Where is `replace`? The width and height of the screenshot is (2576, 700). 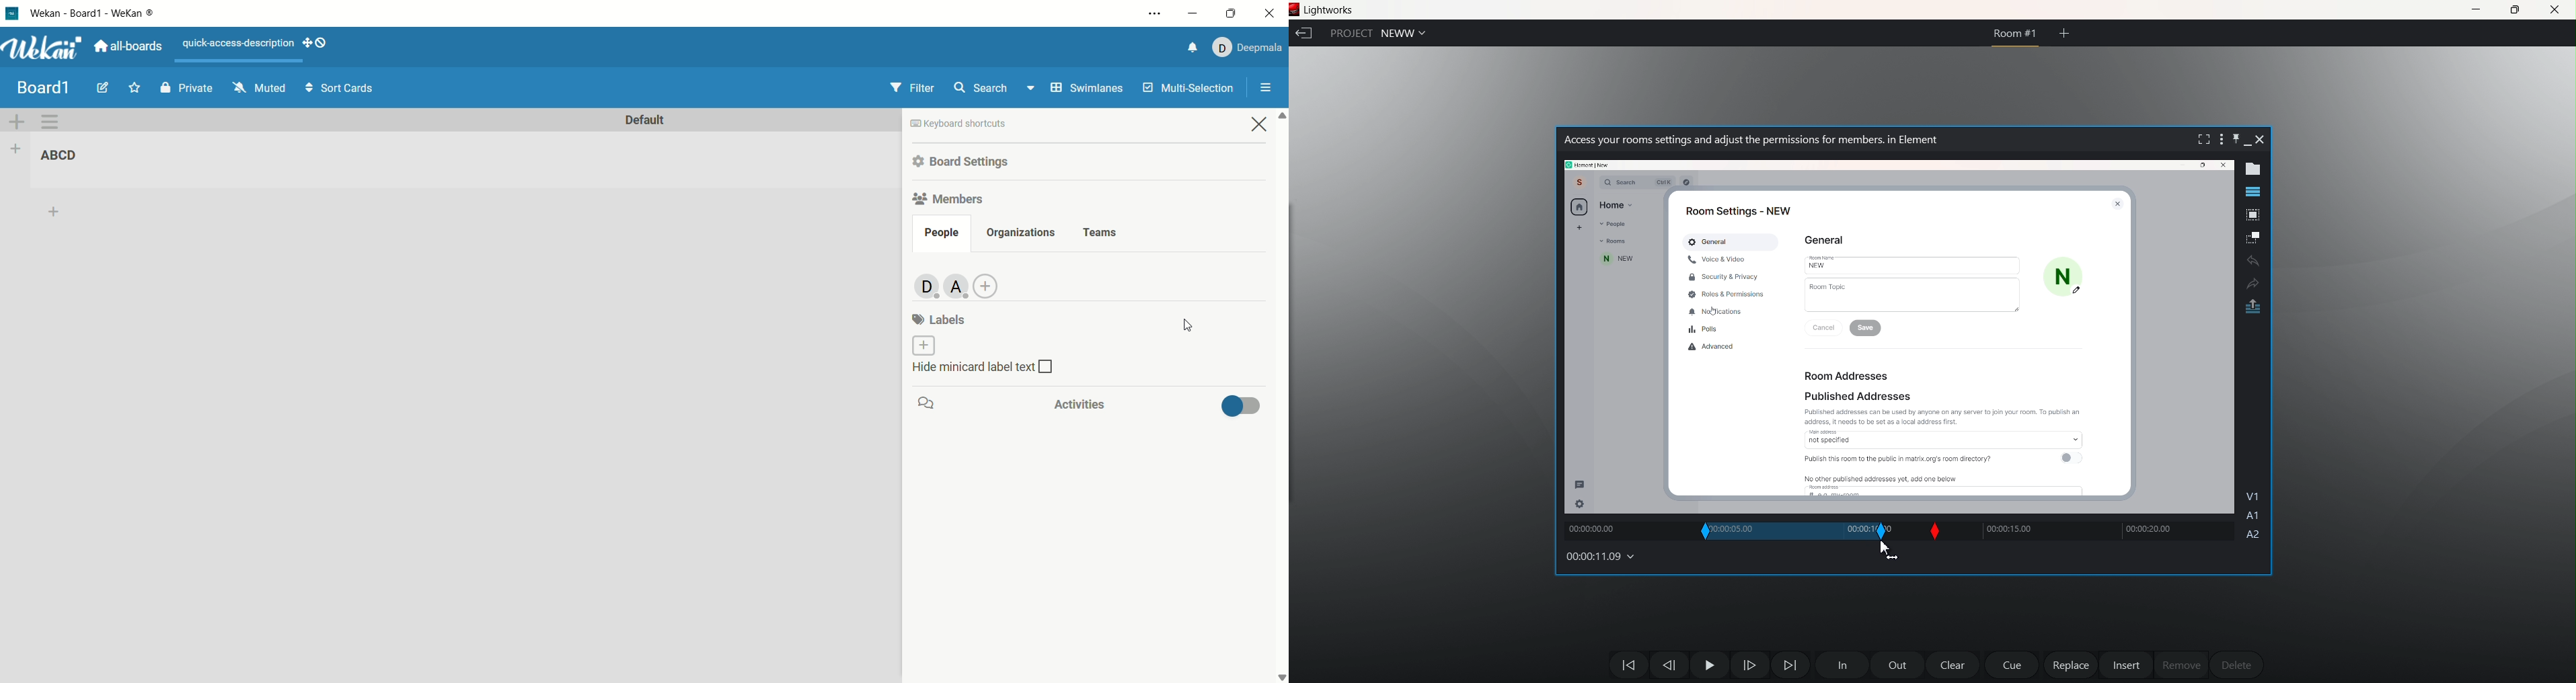
replace is located at coordinates (2067, 664).